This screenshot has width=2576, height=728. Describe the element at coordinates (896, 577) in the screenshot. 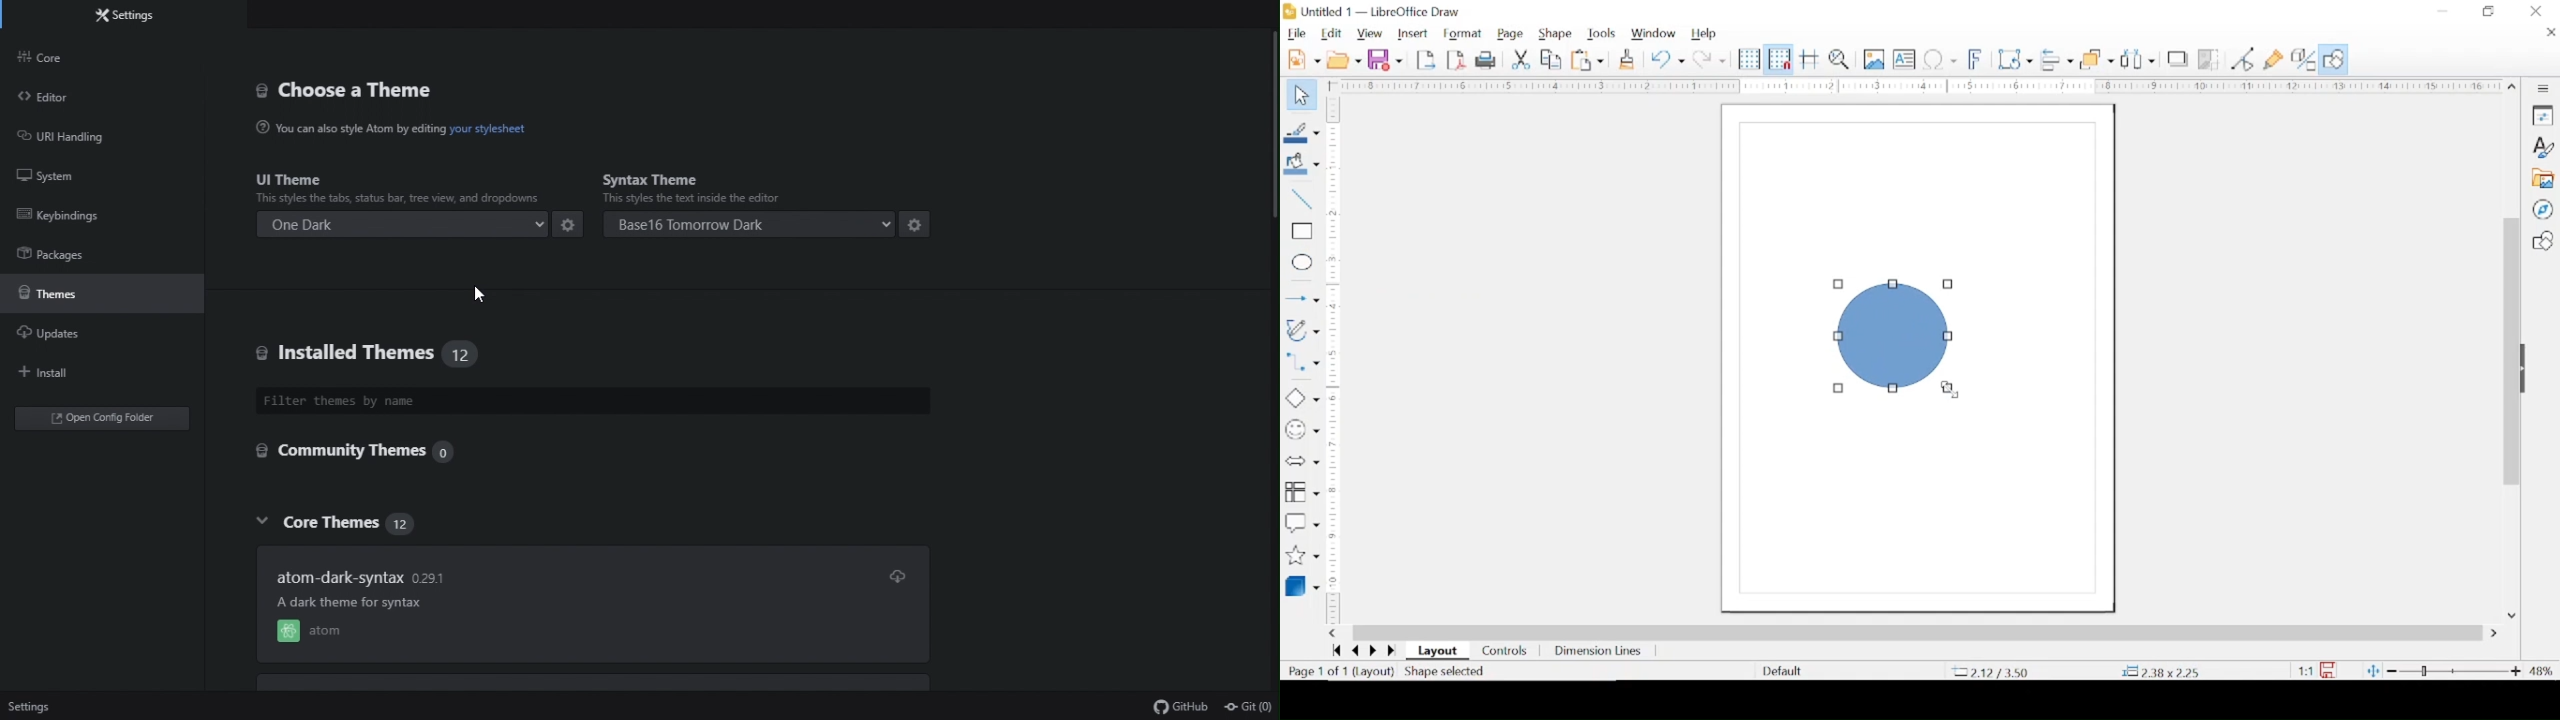

I see `download` at that location.